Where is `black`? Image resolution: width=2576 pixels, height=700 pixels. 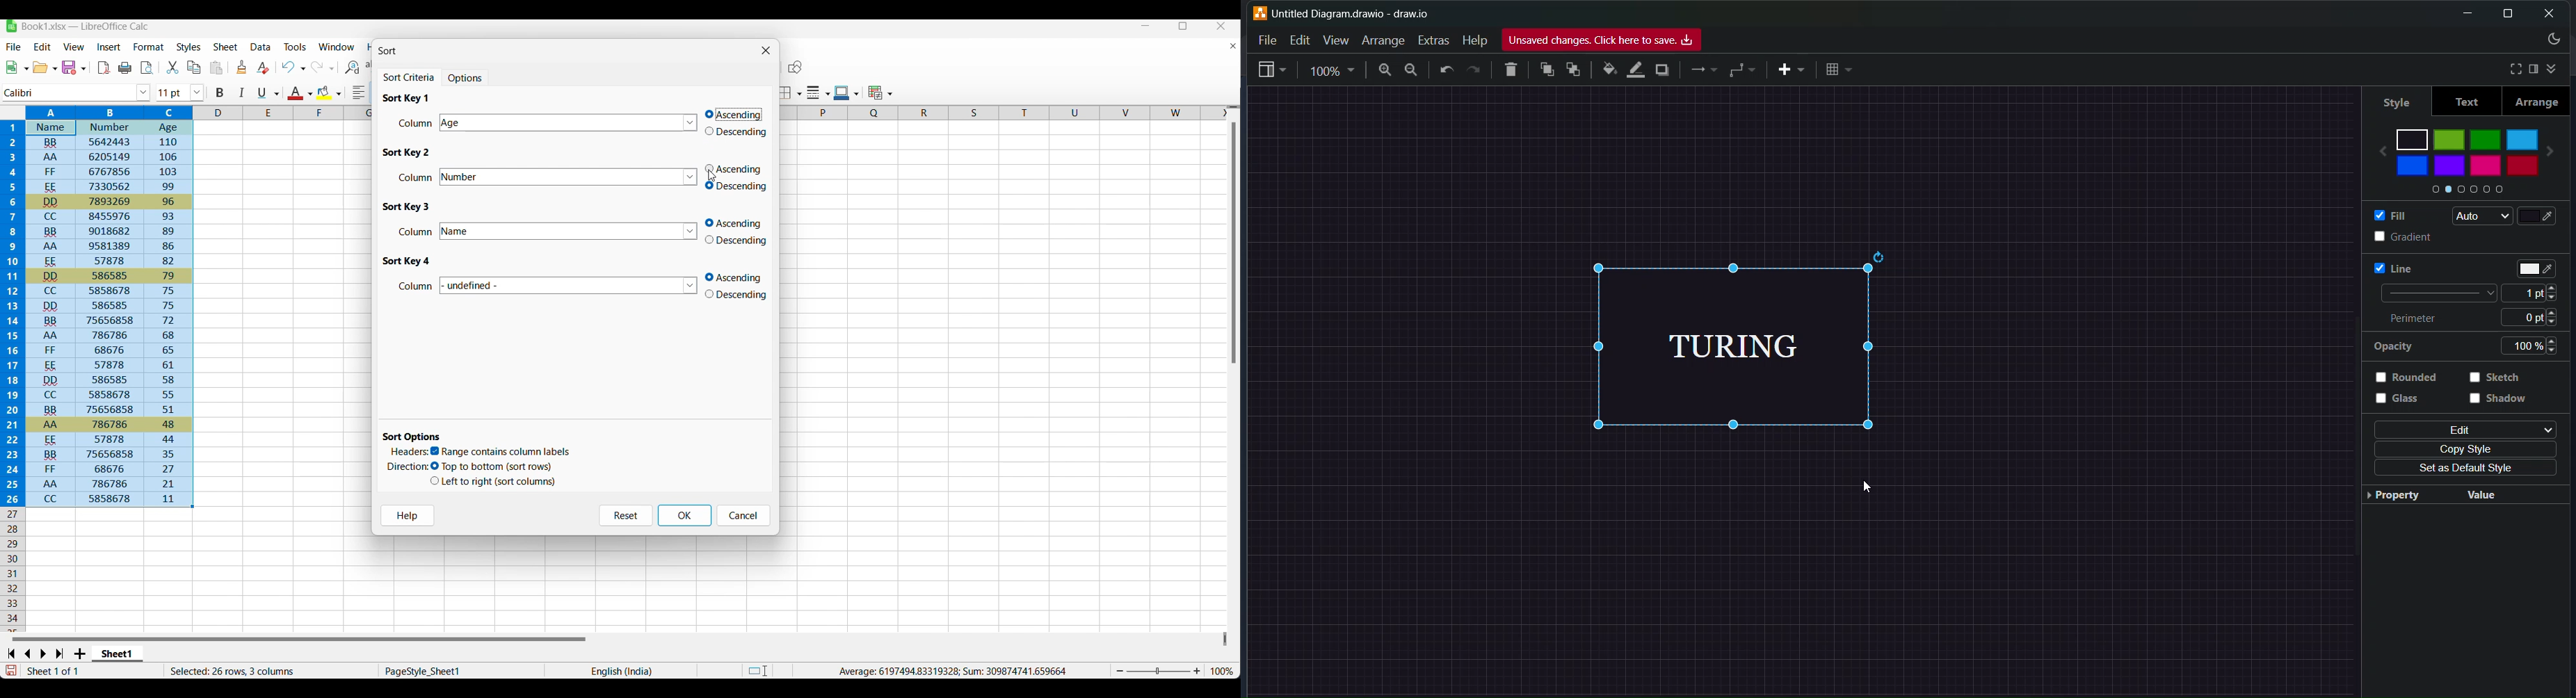
black is located at coordinates (2413, 137).